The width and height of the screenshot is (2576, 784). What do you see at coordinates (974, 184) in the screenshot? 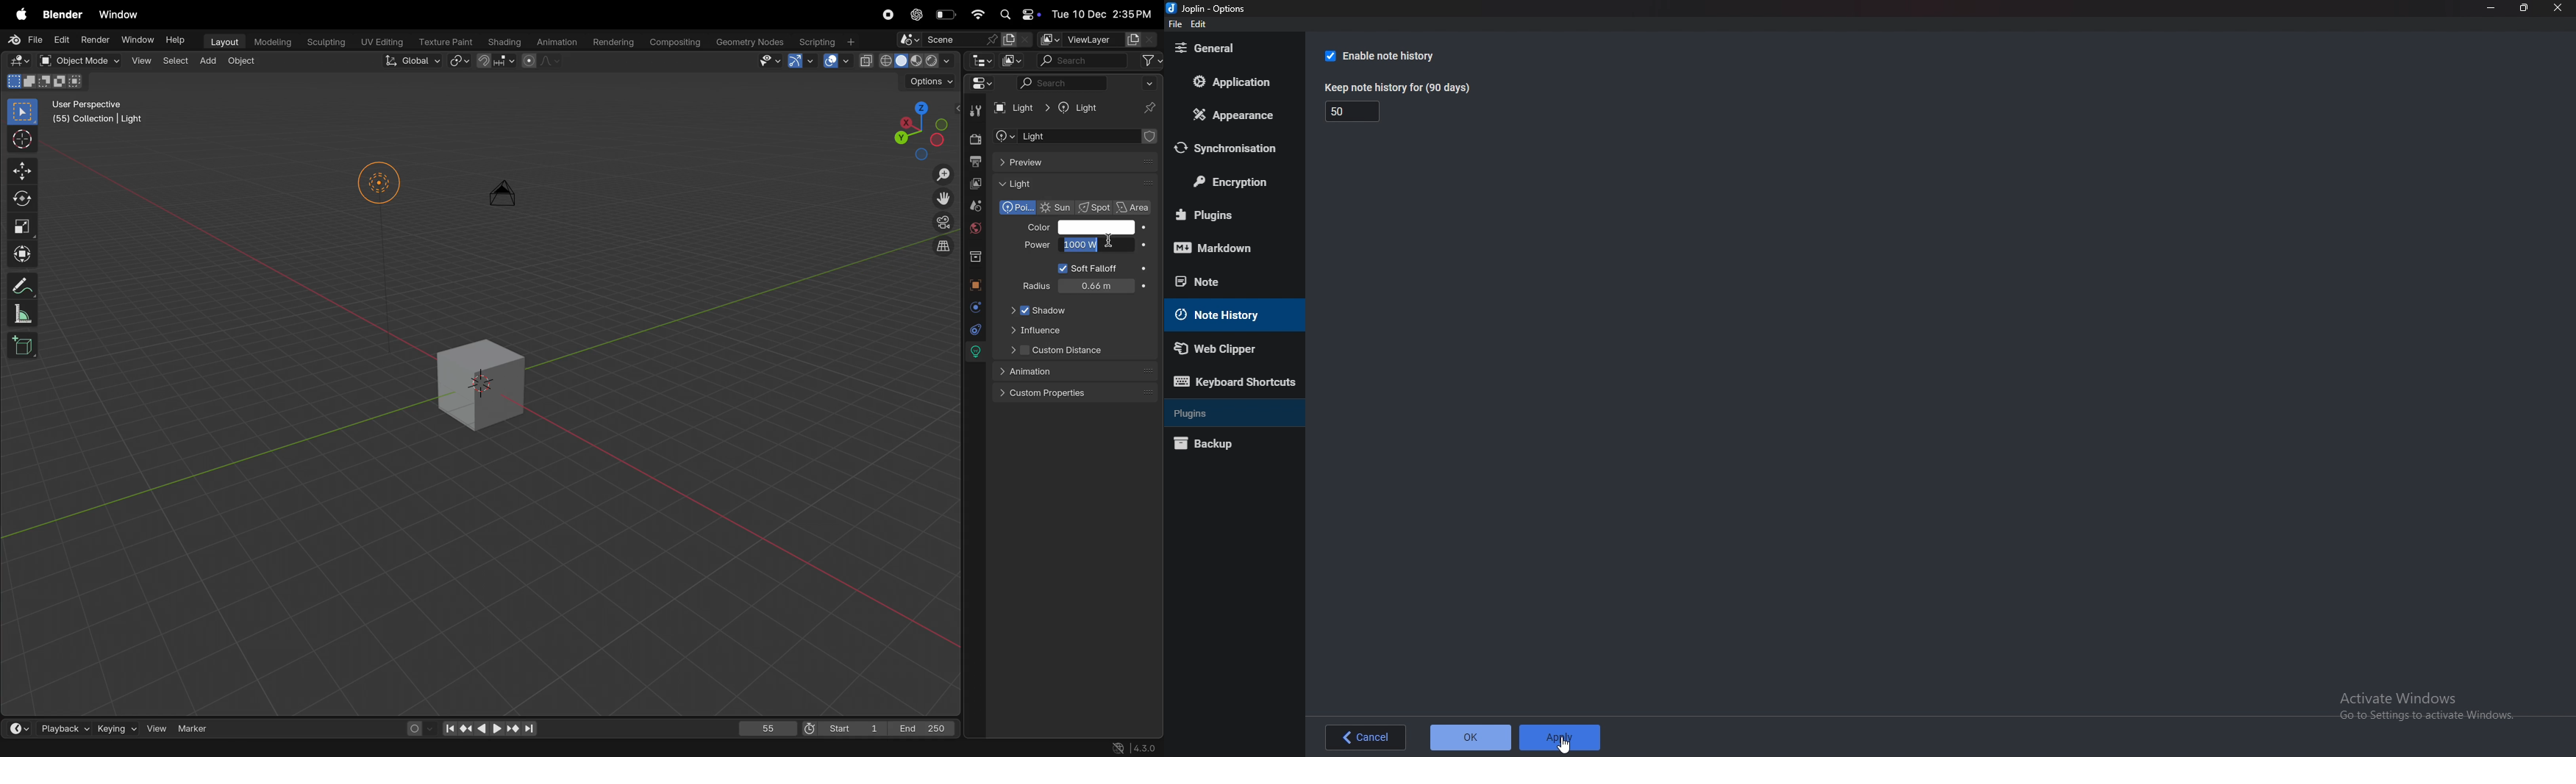
I see `view layer` at bounding box center [974, 184].